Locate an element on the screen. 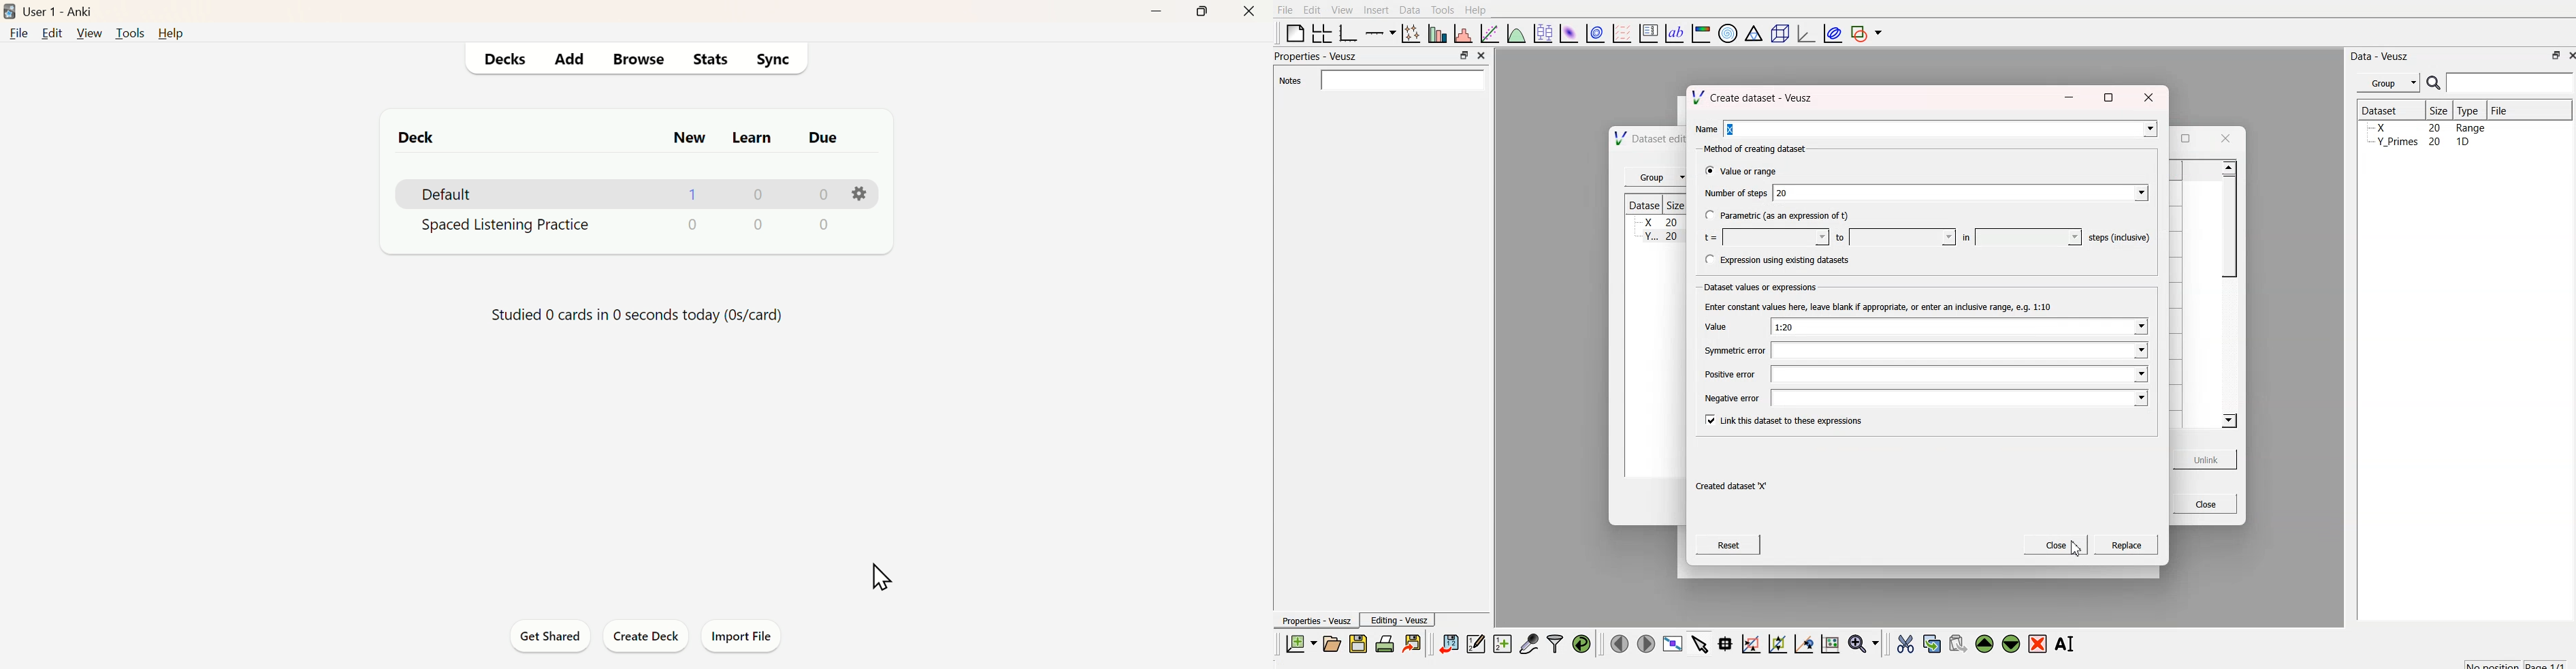 The image size is (2576, 672). ("Parametric (as an expression of t) is located at coordinates (1780, 215).